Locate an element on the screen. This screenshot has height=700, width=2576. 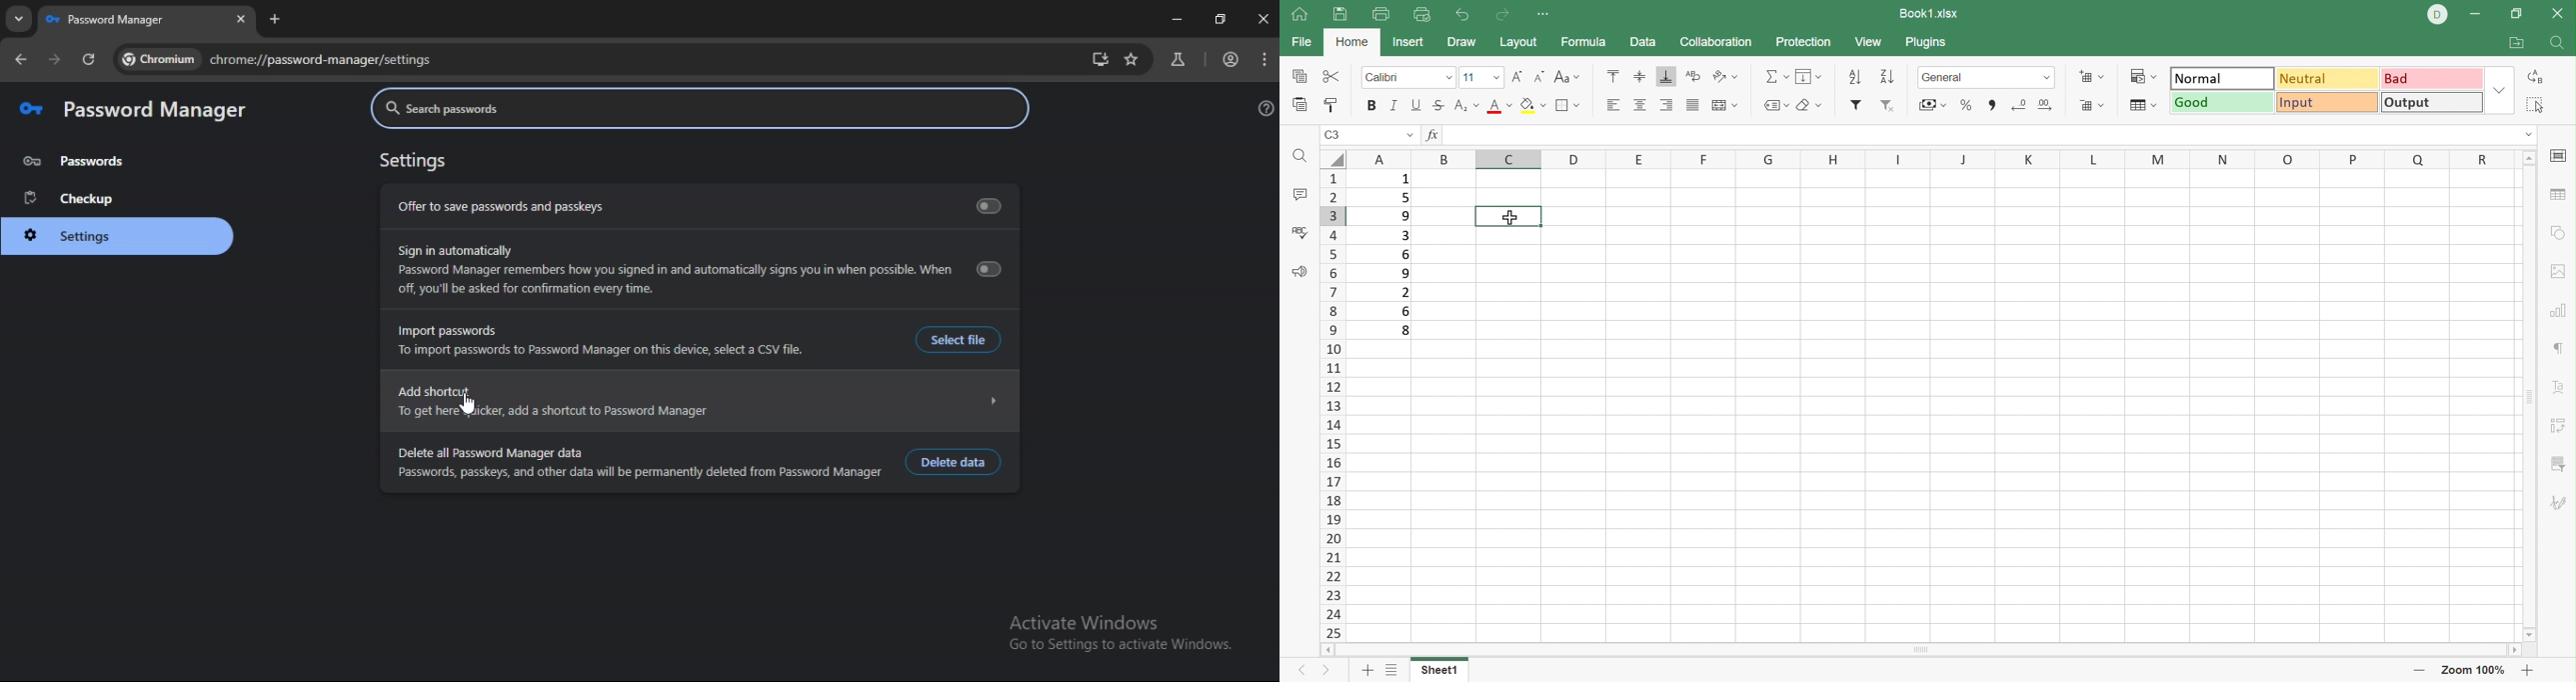
Align center is located at coordinates (1641, 106).